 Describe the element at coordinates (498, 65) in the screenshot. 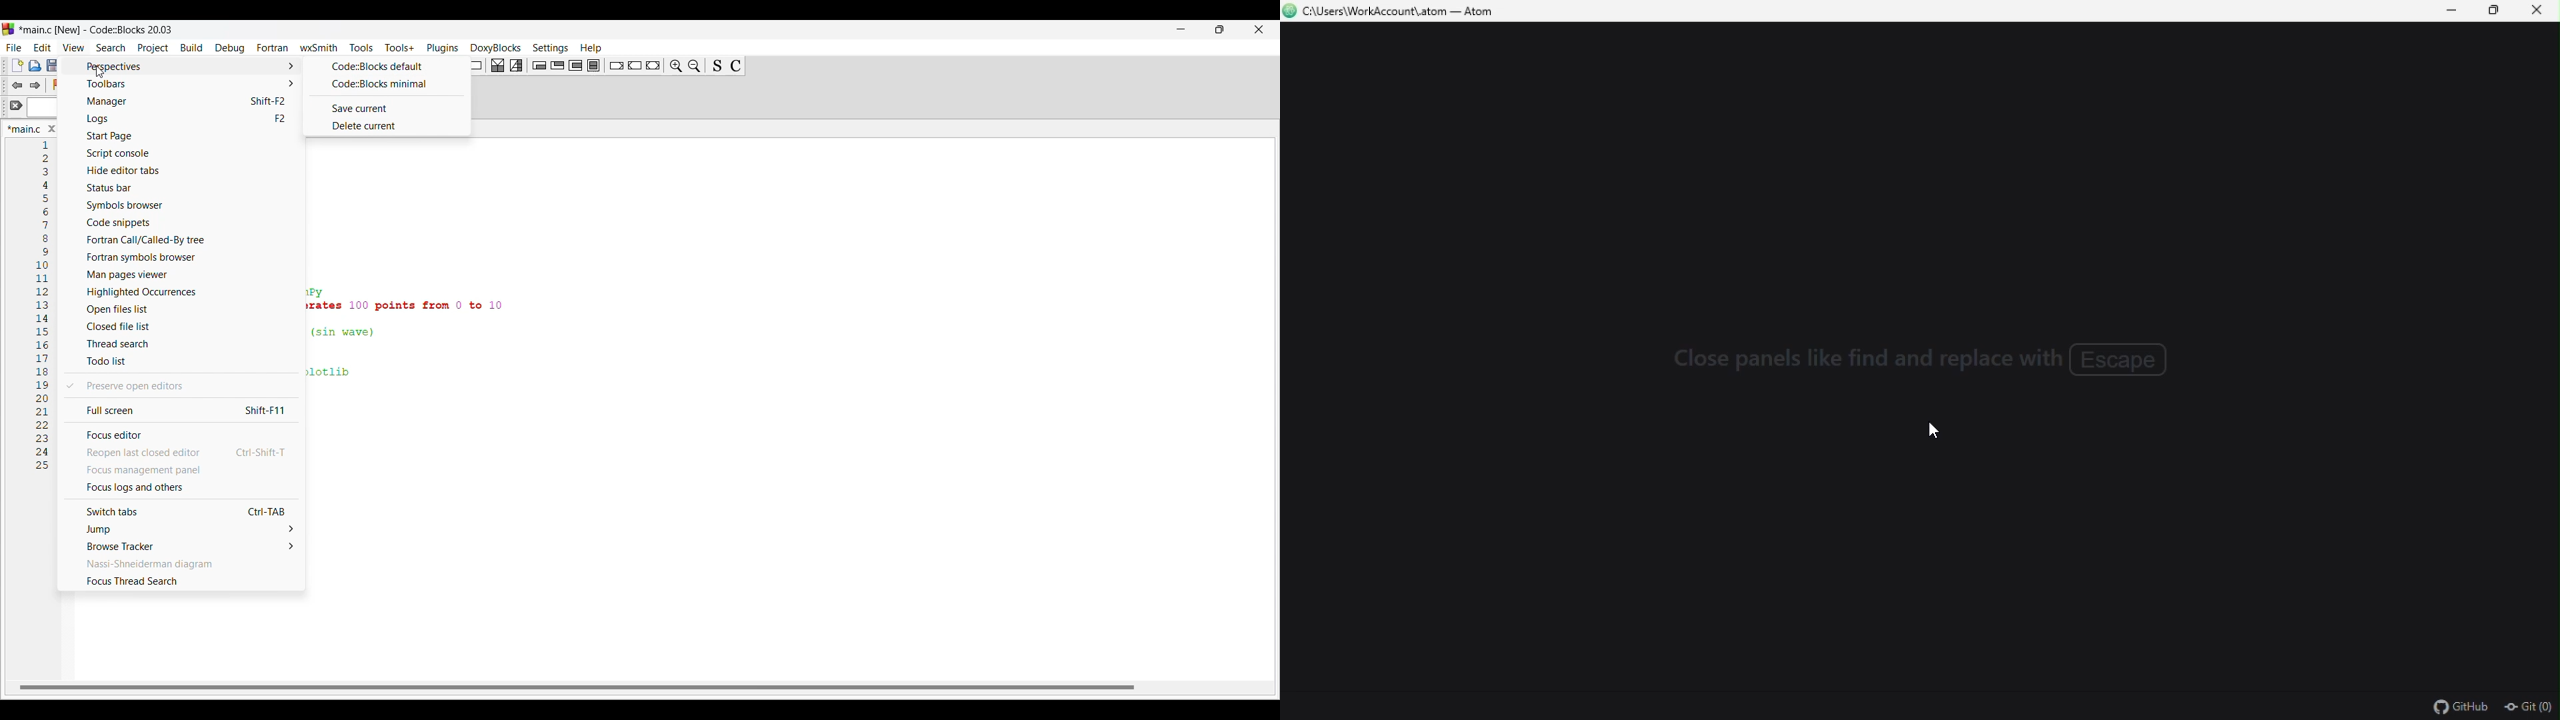

I see `Decision` at that location.